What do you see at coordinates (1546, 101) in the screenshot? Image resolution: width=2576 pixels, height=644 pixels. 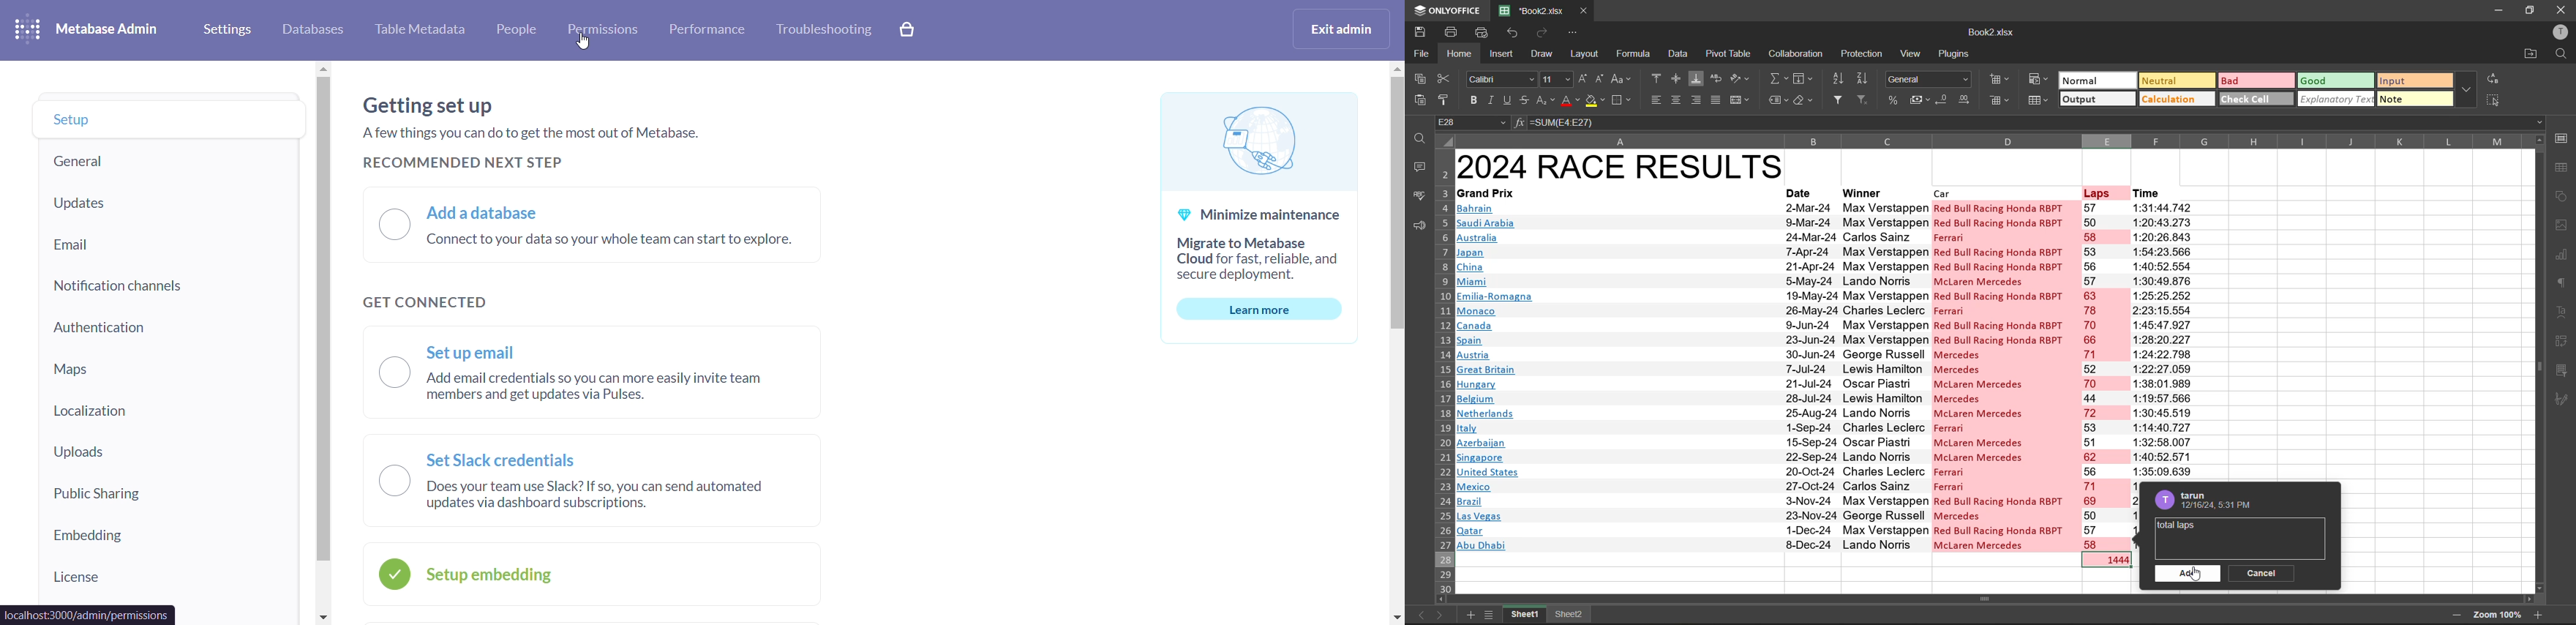 I see `sub/superscript` at bounding box center [1546, 101].